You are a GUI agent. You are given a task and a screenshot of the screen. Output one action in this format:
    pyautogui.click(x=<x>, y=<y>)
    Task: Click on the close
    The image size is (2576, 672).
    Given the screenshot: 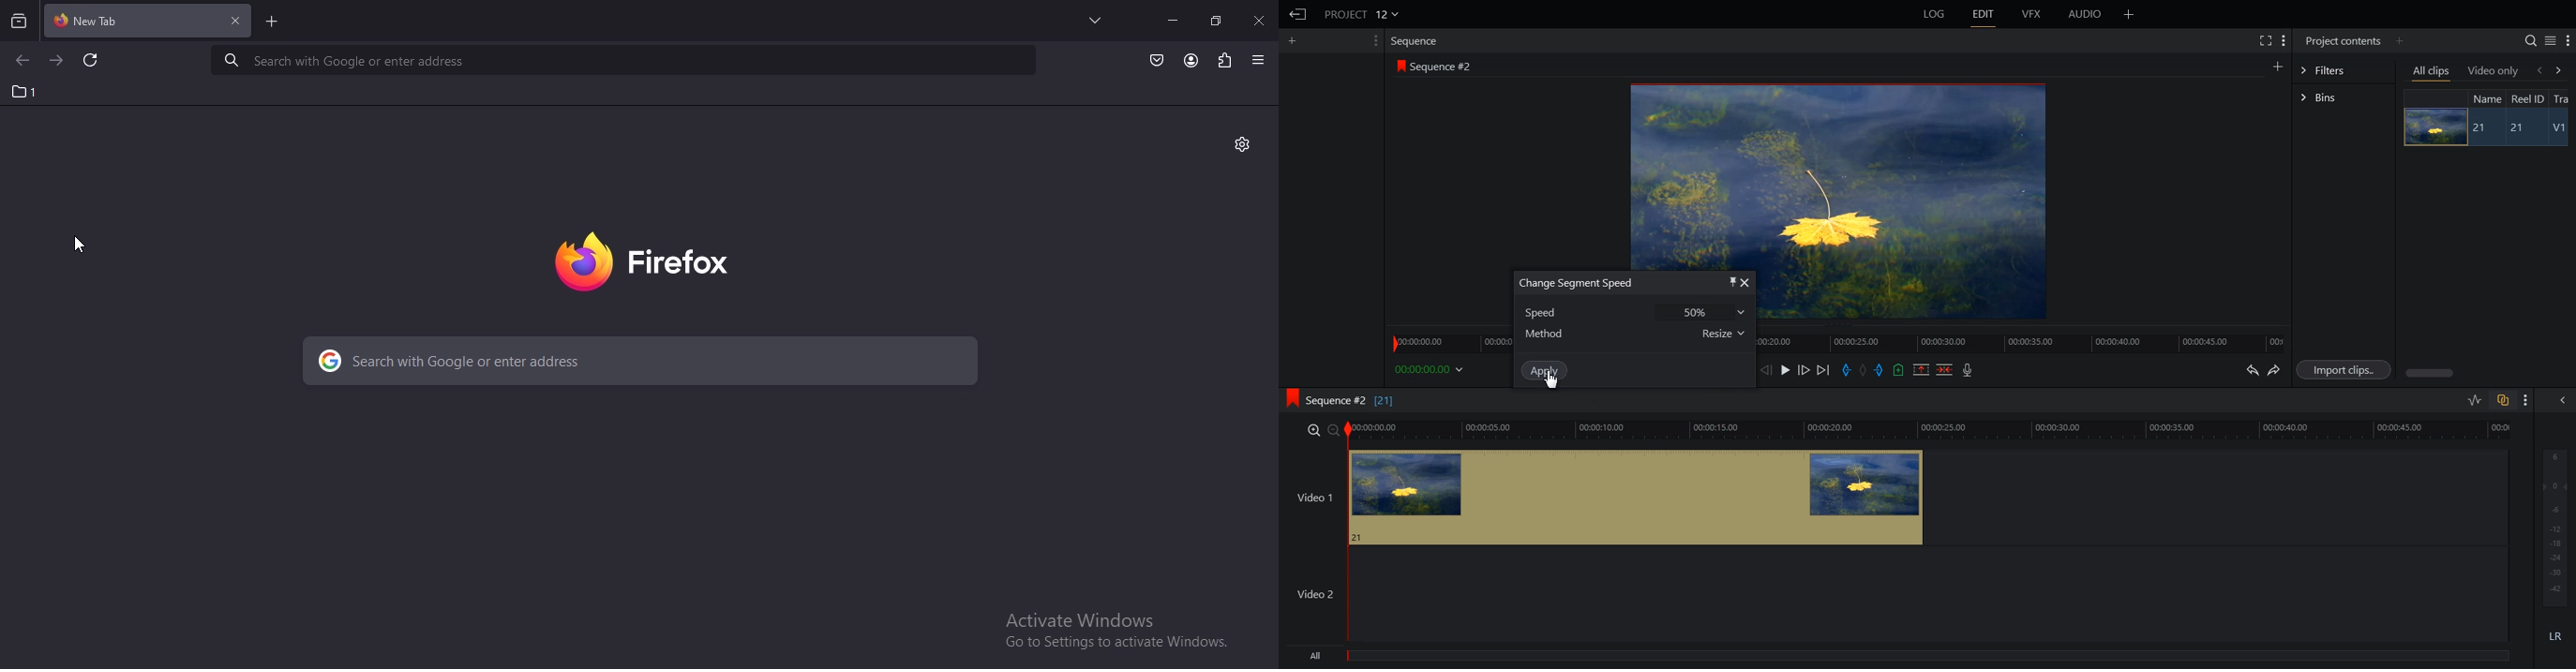 What is the action you would take?
    pyautogui.click(x=1260, y=20)
    